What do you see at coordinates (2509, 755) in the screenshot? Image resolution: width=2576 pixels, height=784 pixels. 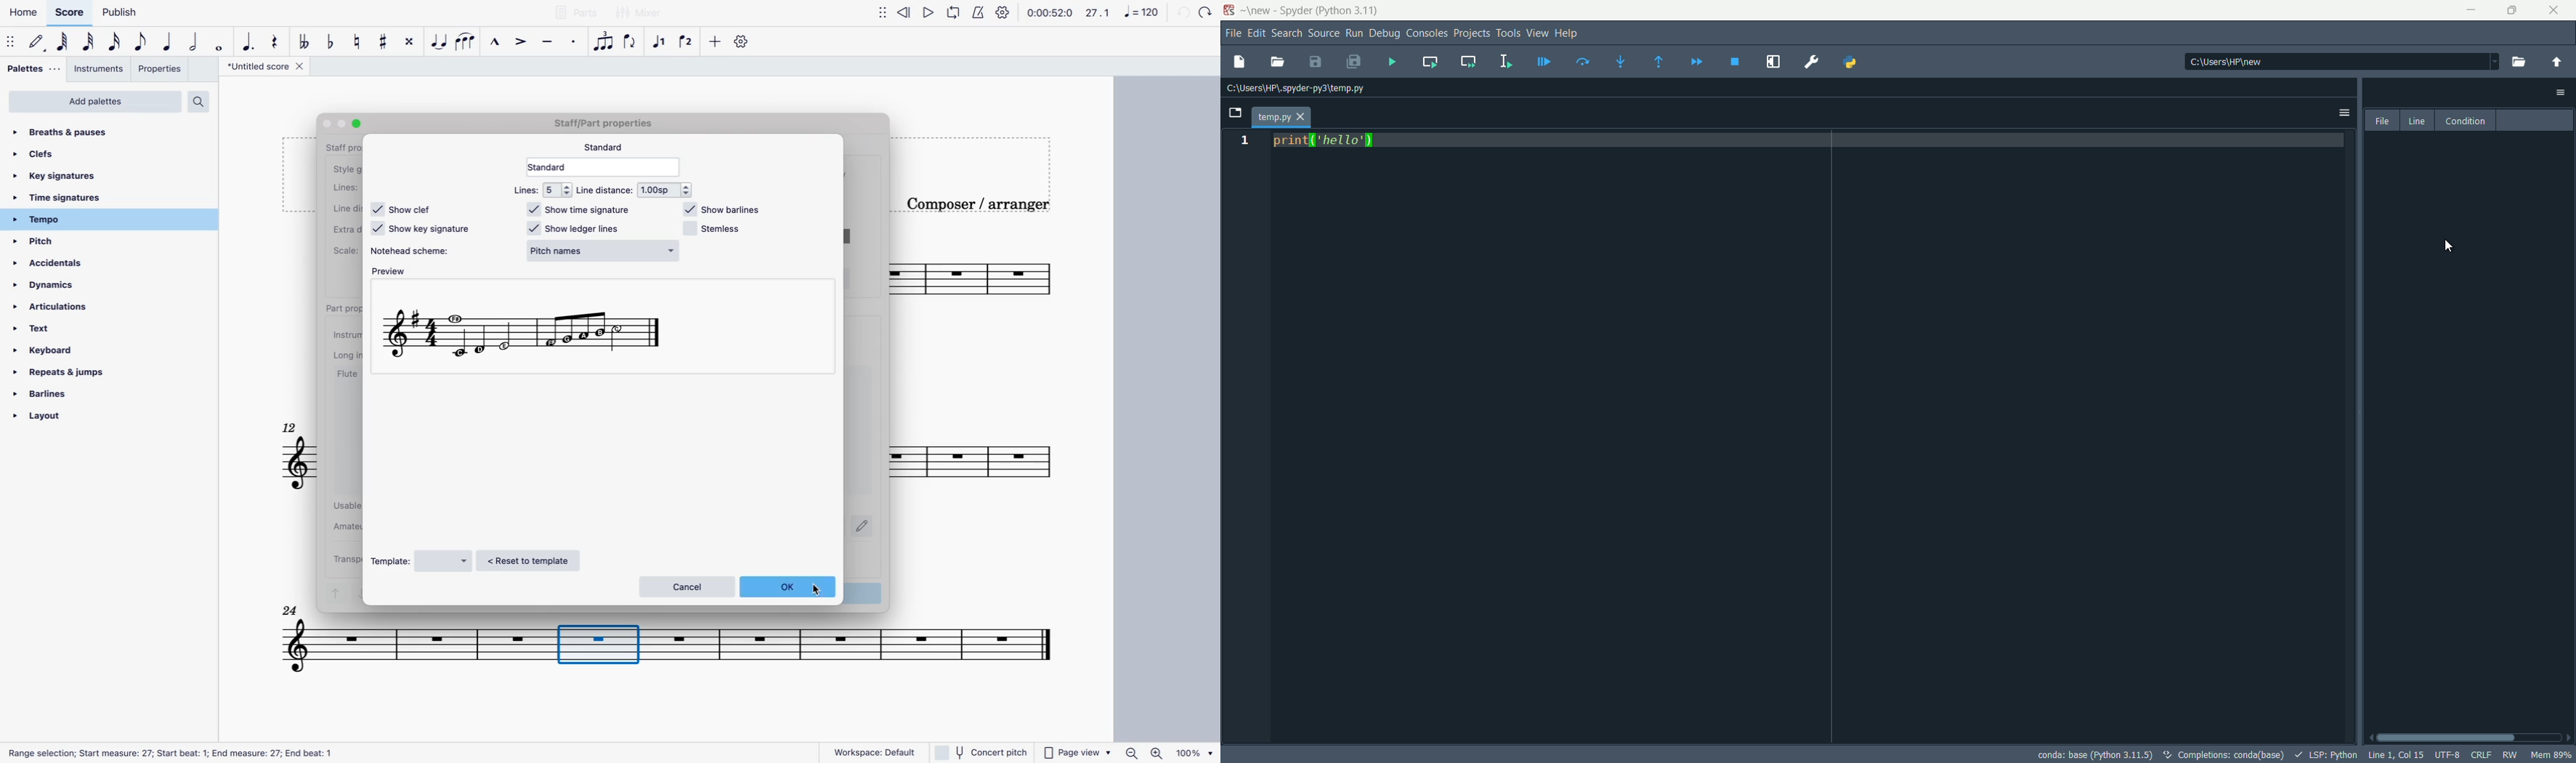 I see `rw` at bounding box center [2509, 755].